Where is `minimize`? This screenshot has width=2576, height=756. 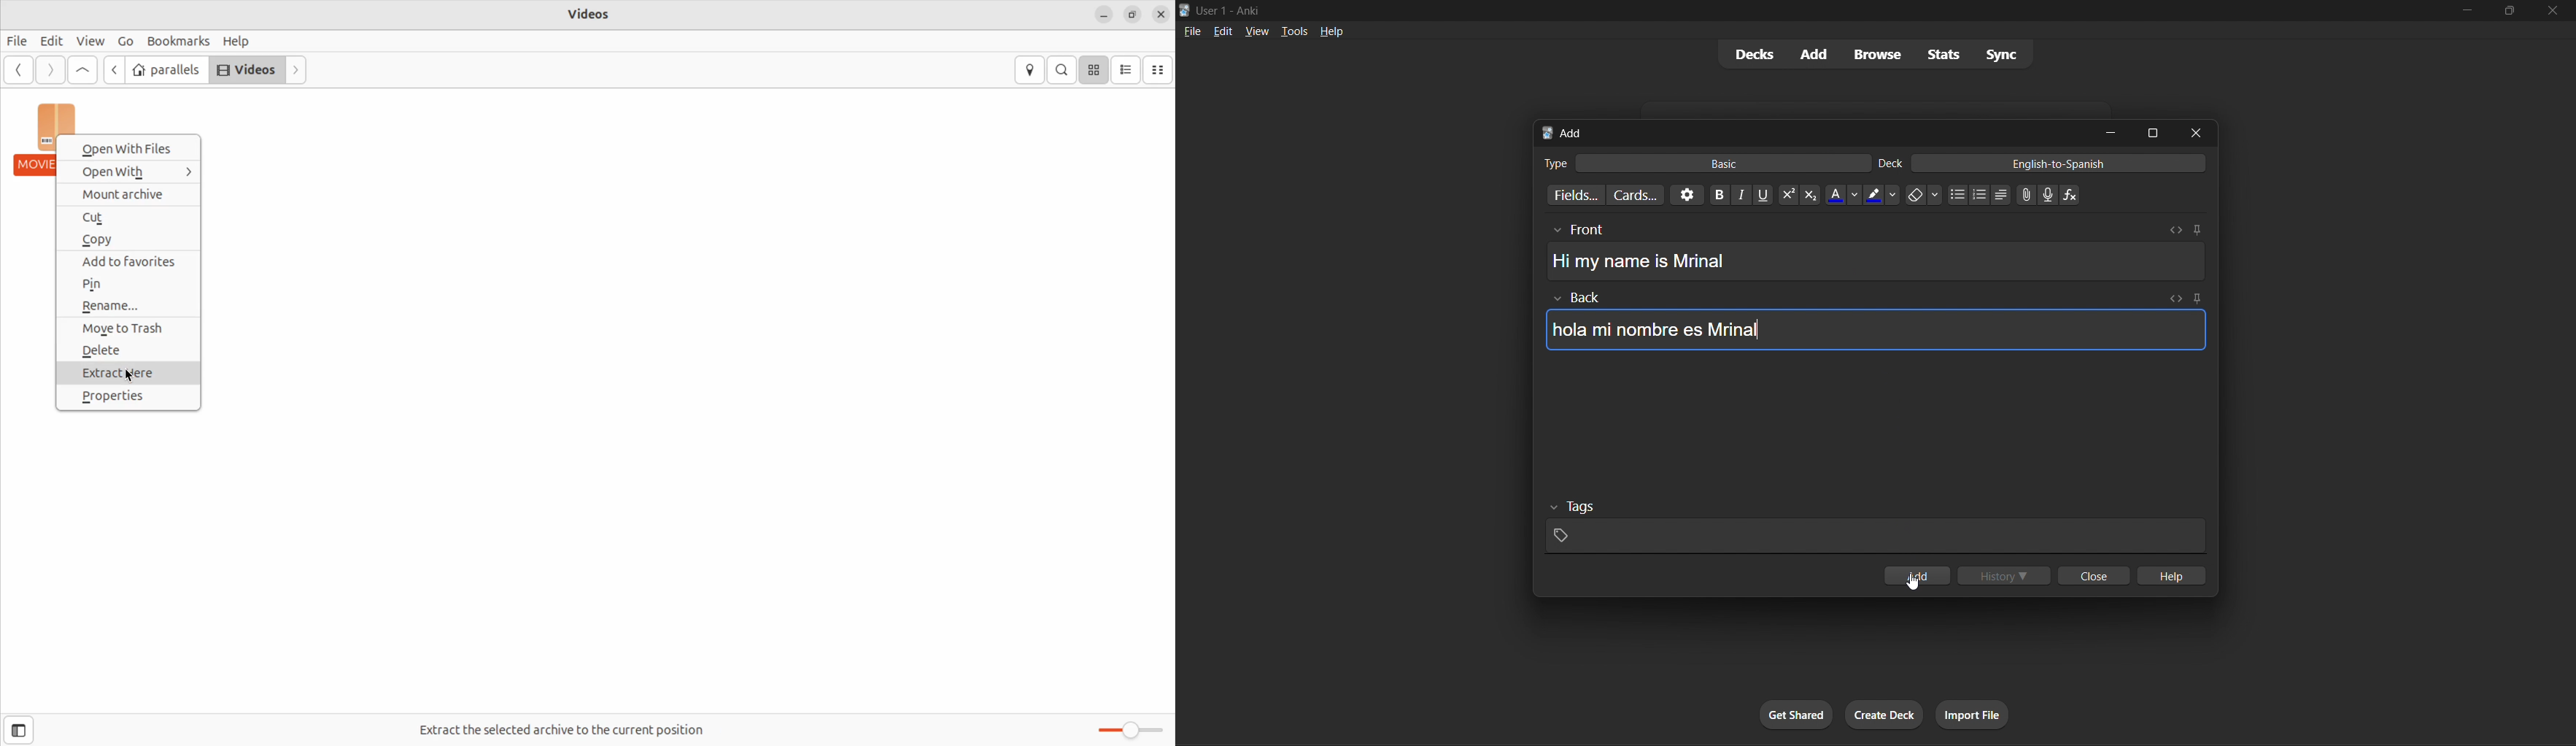 minimize is located at coordinates (1104, 16).